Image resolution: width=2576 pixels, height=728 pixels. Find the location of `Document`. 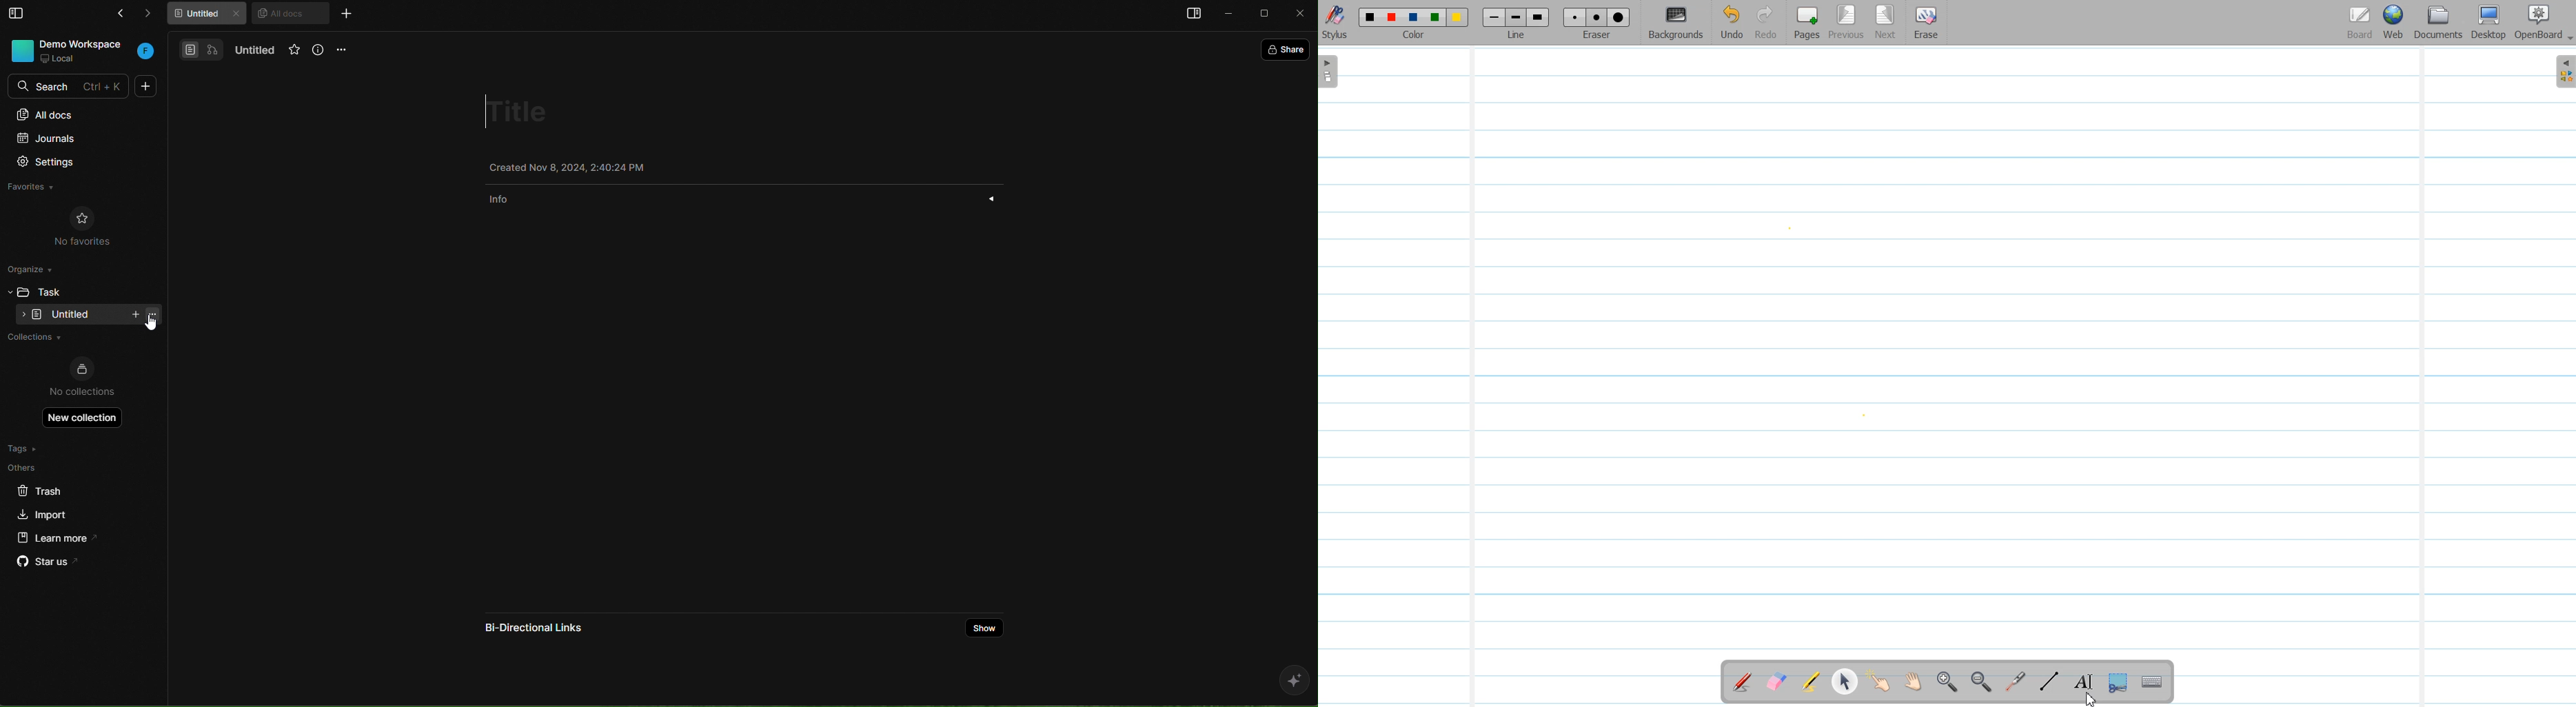

Document is located at coordinates (2440, 22).